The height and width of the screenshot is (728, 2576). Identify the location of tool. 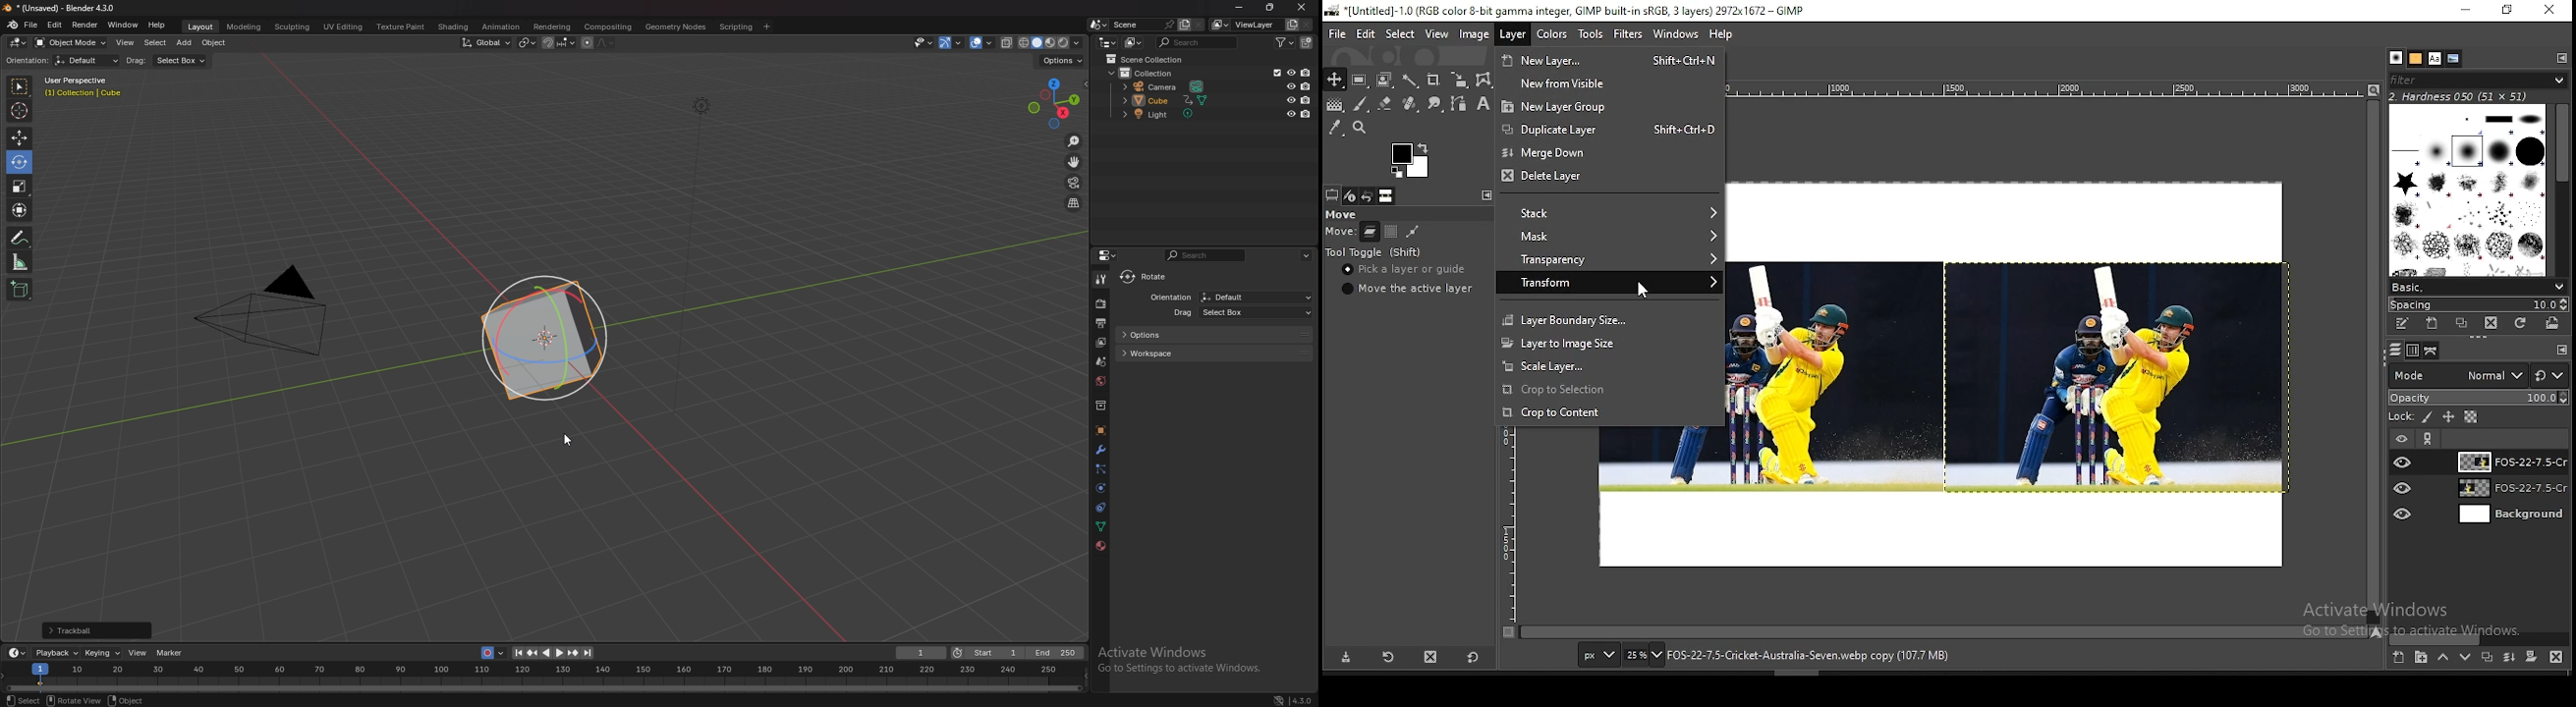
(1484, 194).